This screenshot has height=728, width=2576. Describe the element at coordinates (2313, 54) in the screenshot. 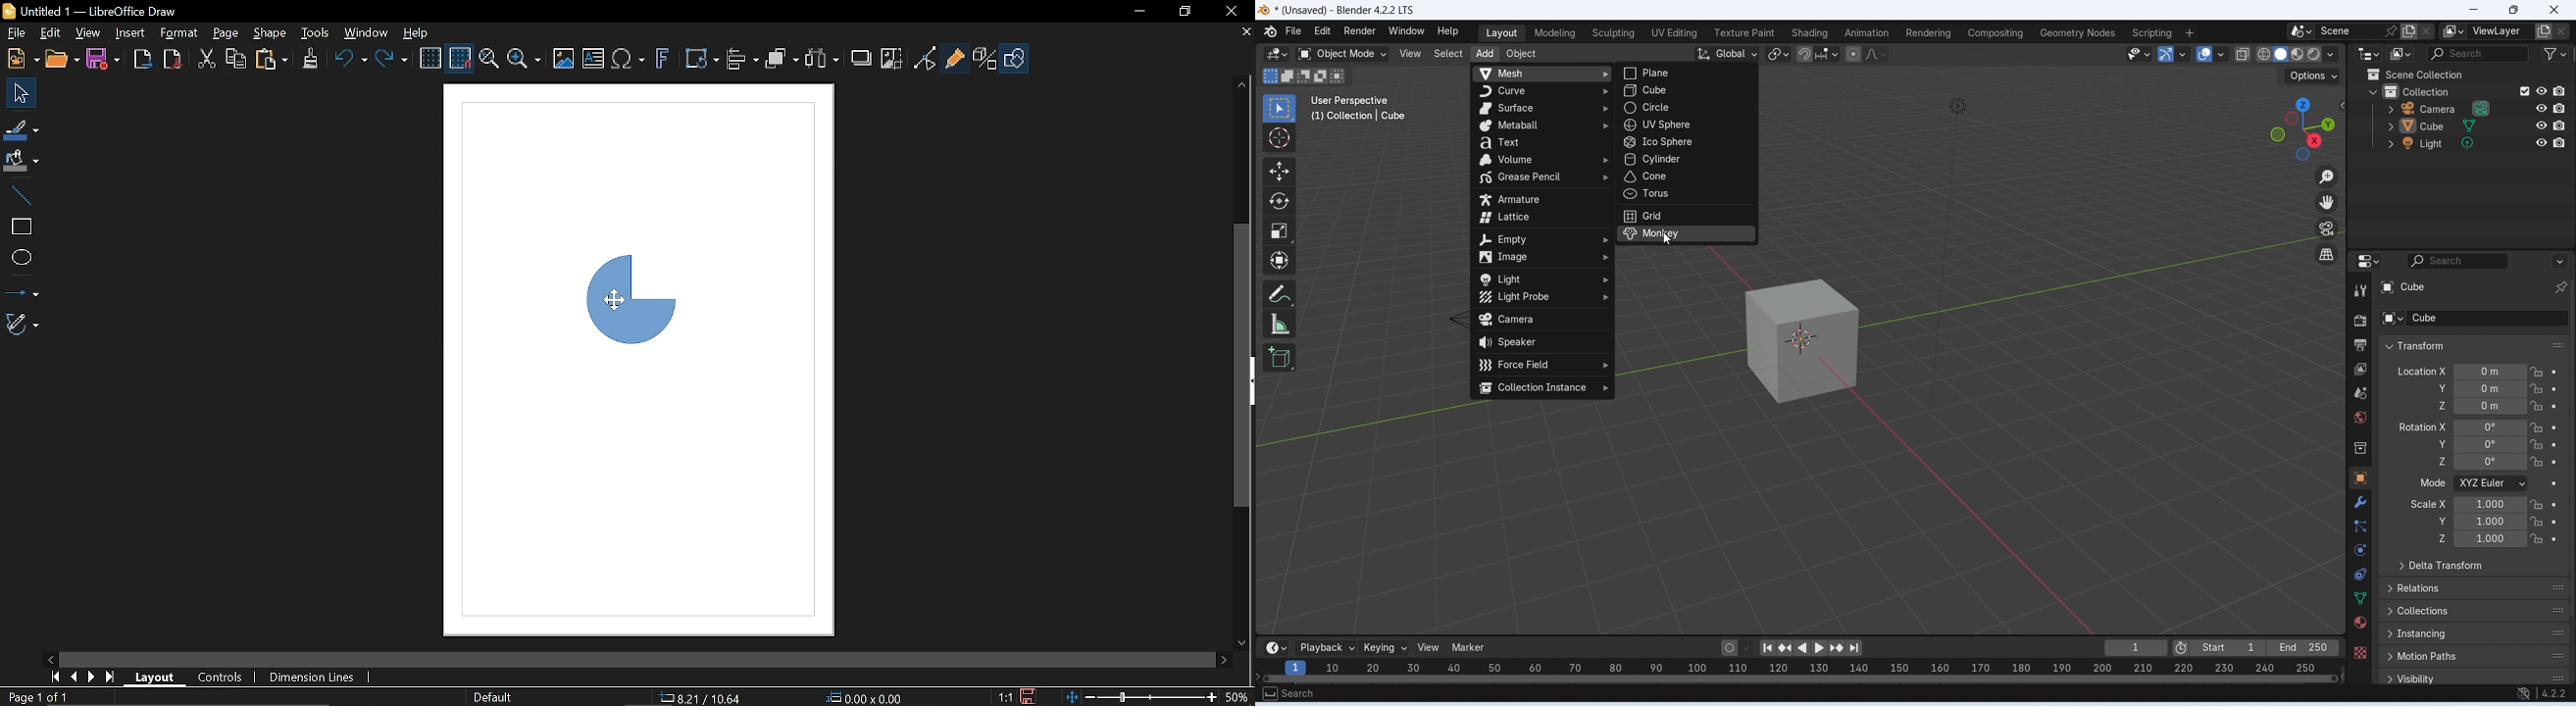

I see `rendered viewport shading` at that location.